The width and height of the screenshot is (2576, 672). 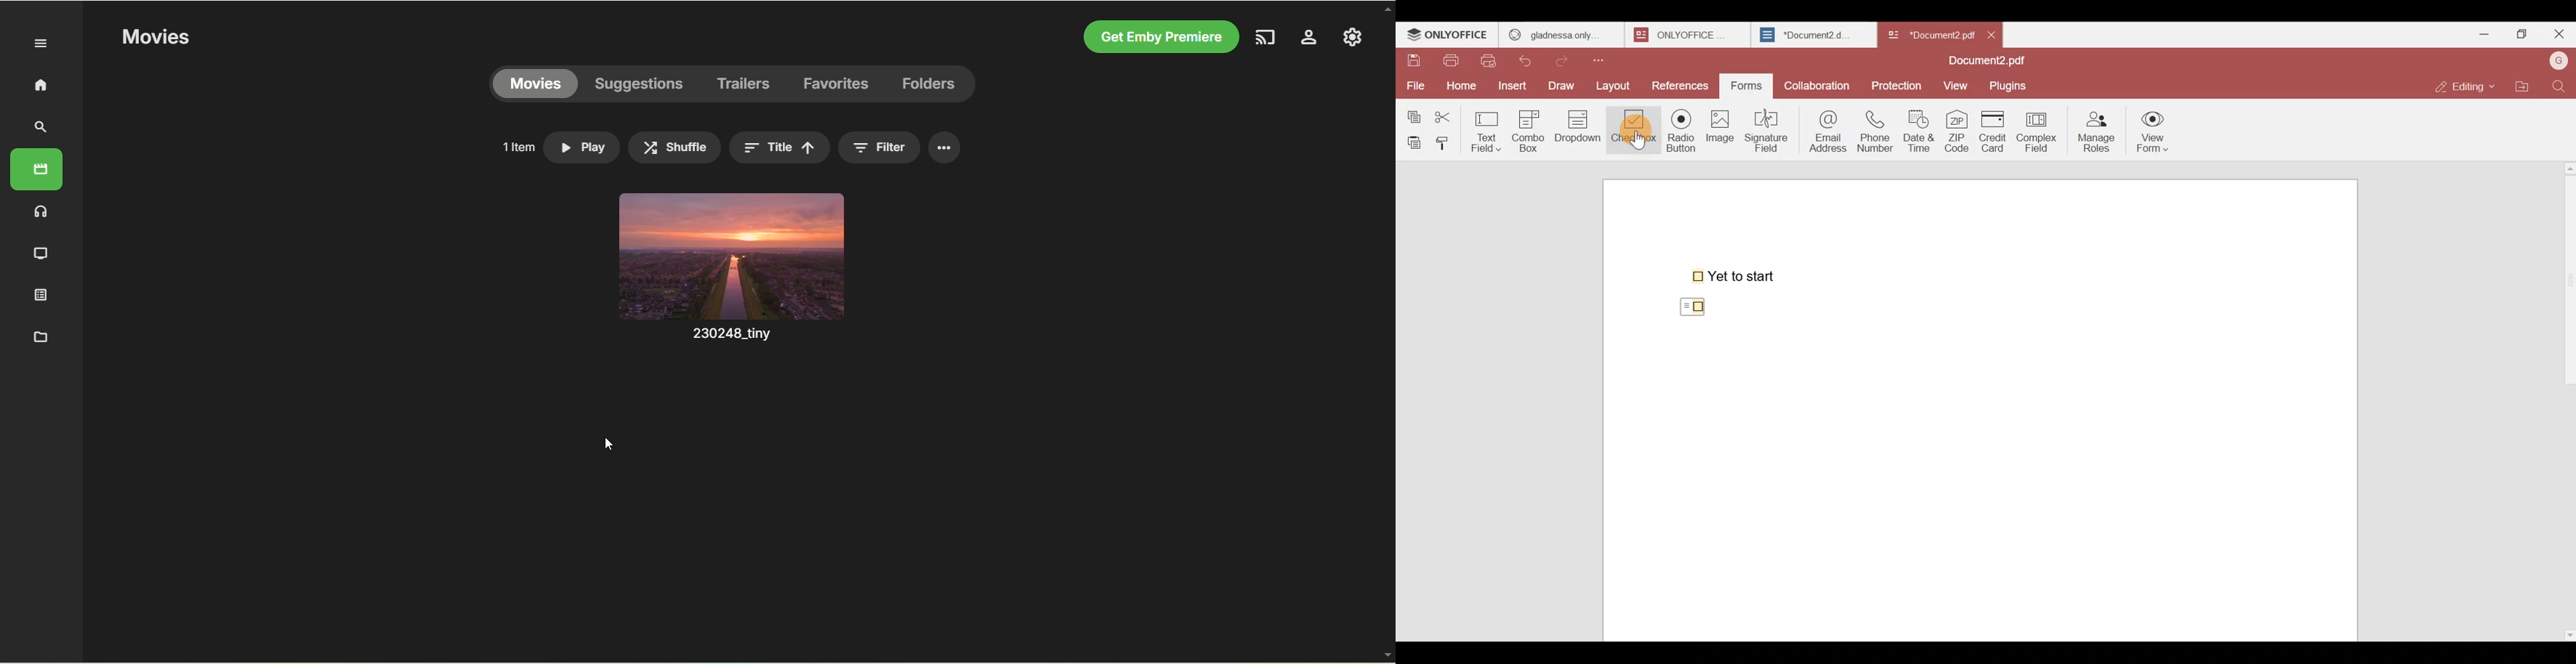 What do you see at coordinates (2520, 33) in the screenshot?
I see `Maximize` at bounding box center [2520, 33].